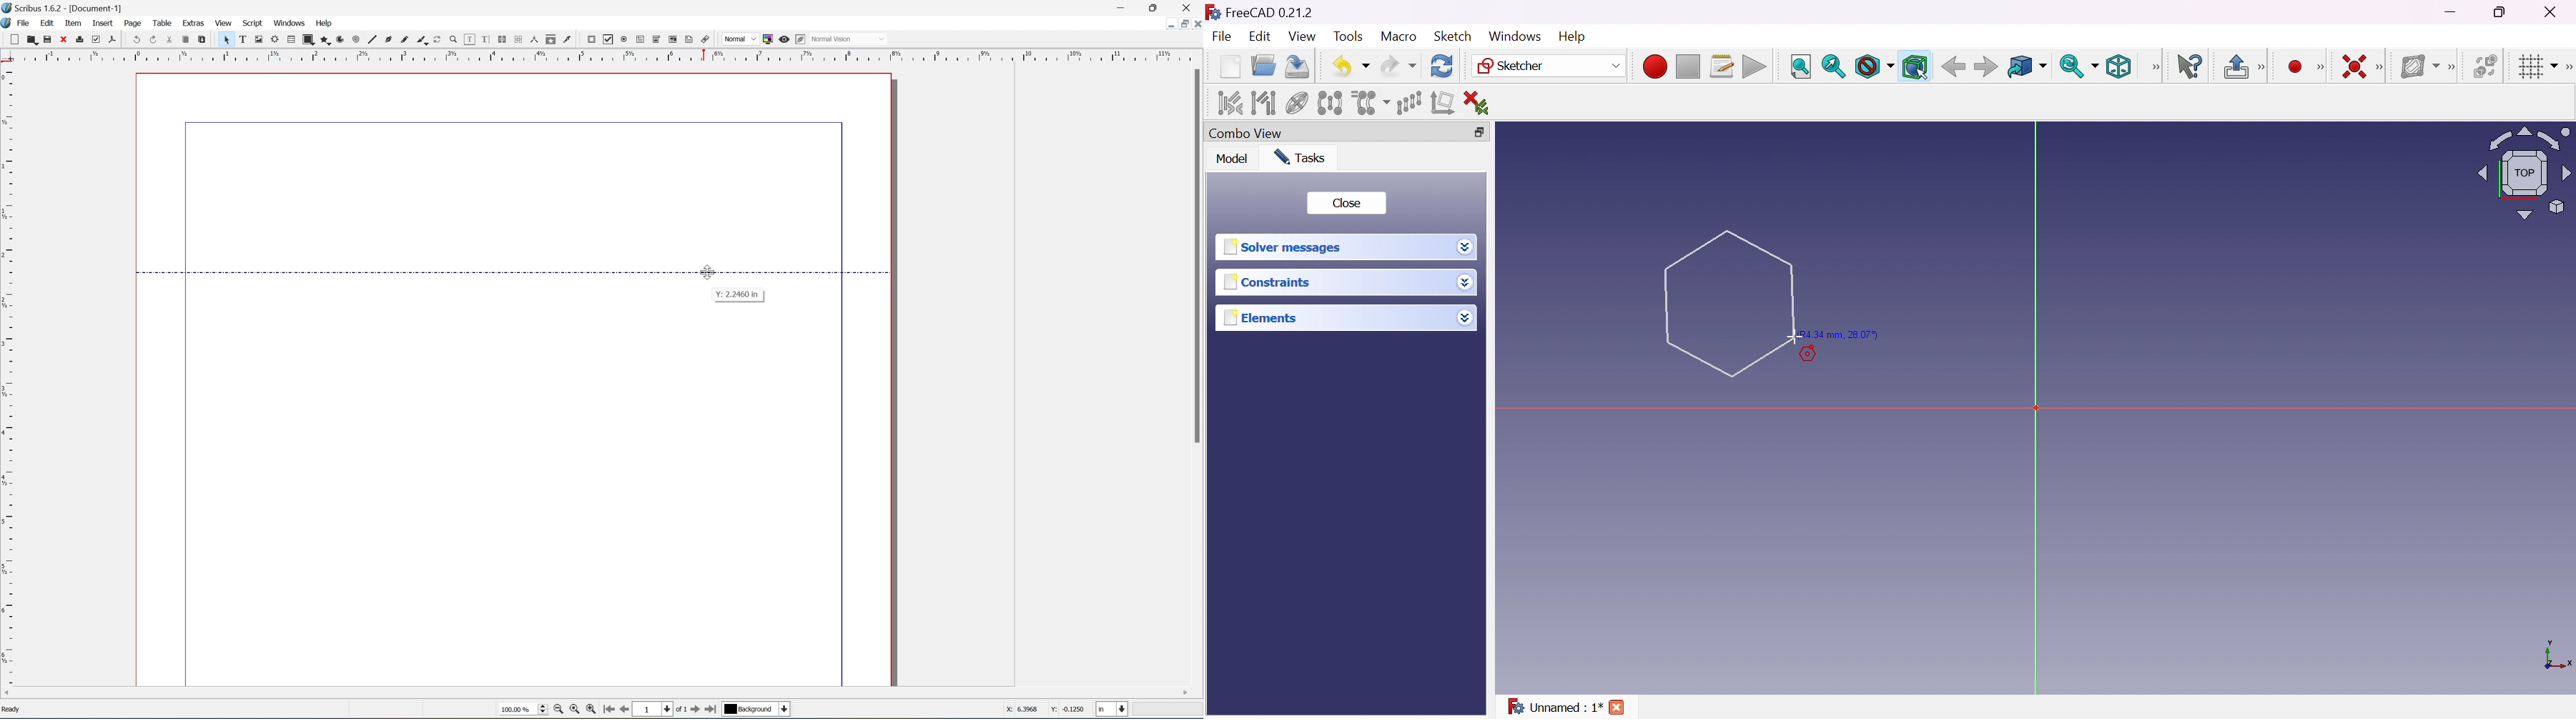 Image resolution: width=2576 pixels, height=728 pixels. I want to click on Ready, so click(14, 711).